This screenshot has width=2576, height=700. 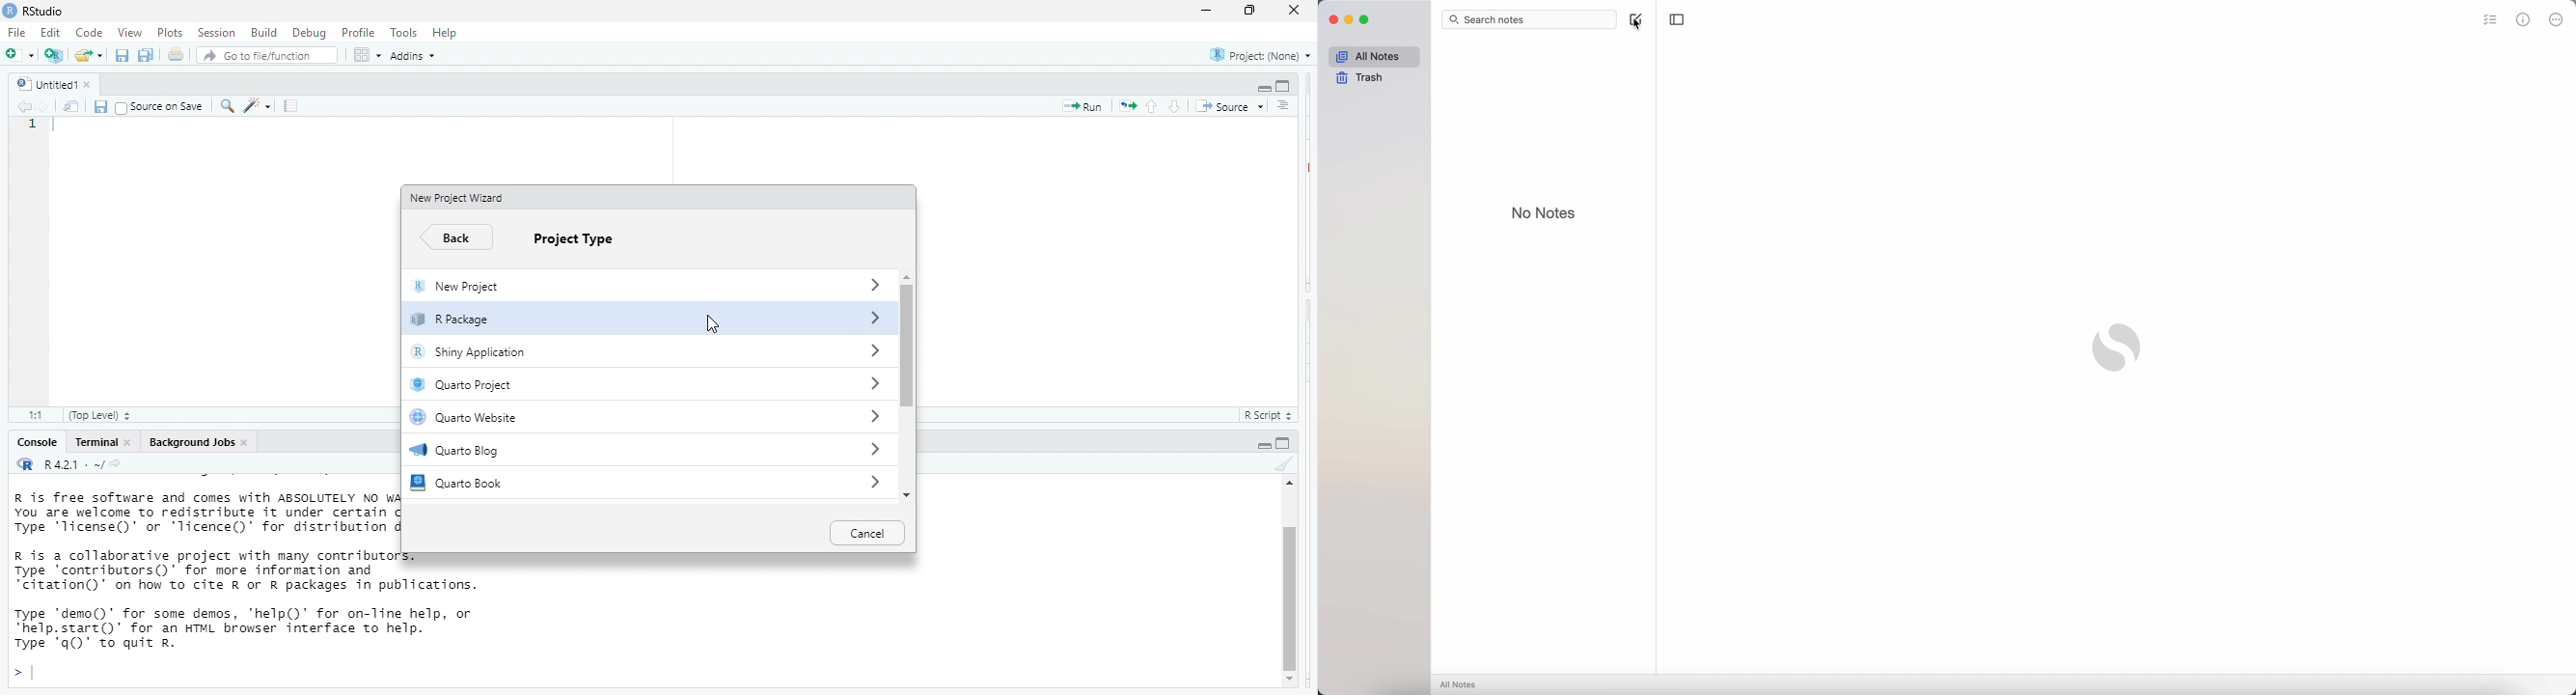 I want to click on vertical scroll bar, so click(x=907, y=384).